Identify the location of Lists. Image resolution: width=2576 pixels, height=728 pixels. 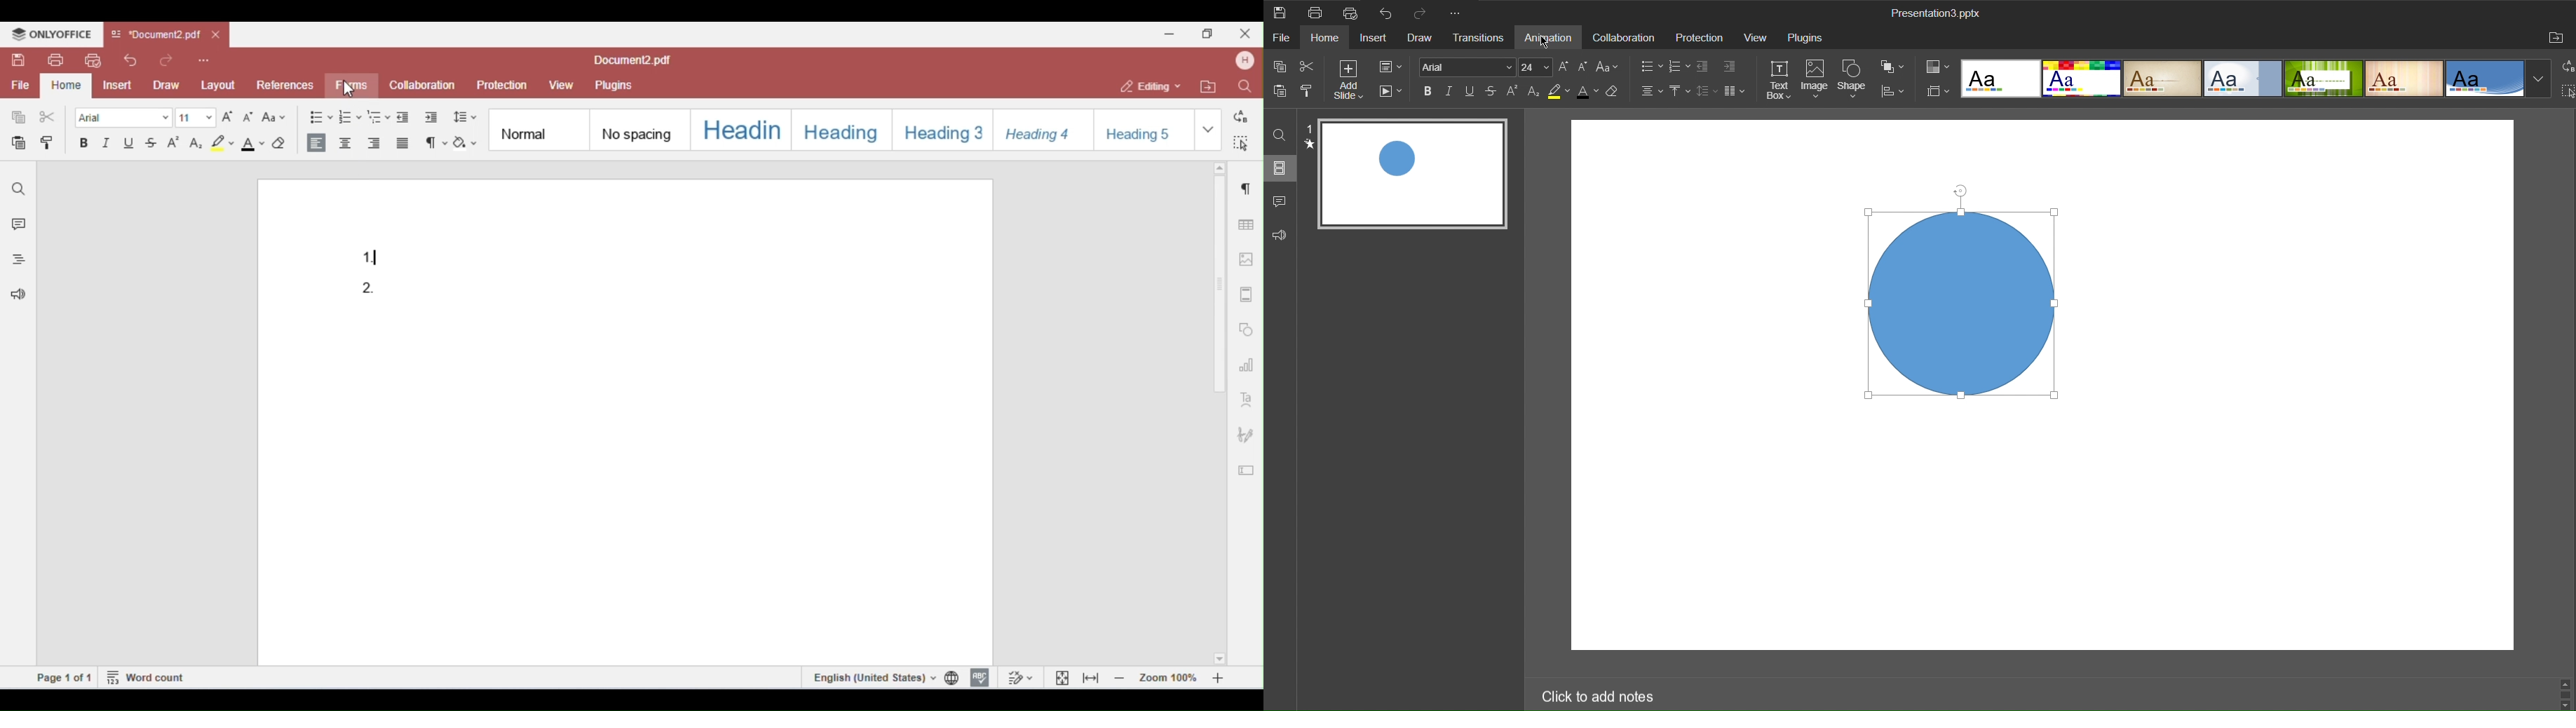
(1648, 65).